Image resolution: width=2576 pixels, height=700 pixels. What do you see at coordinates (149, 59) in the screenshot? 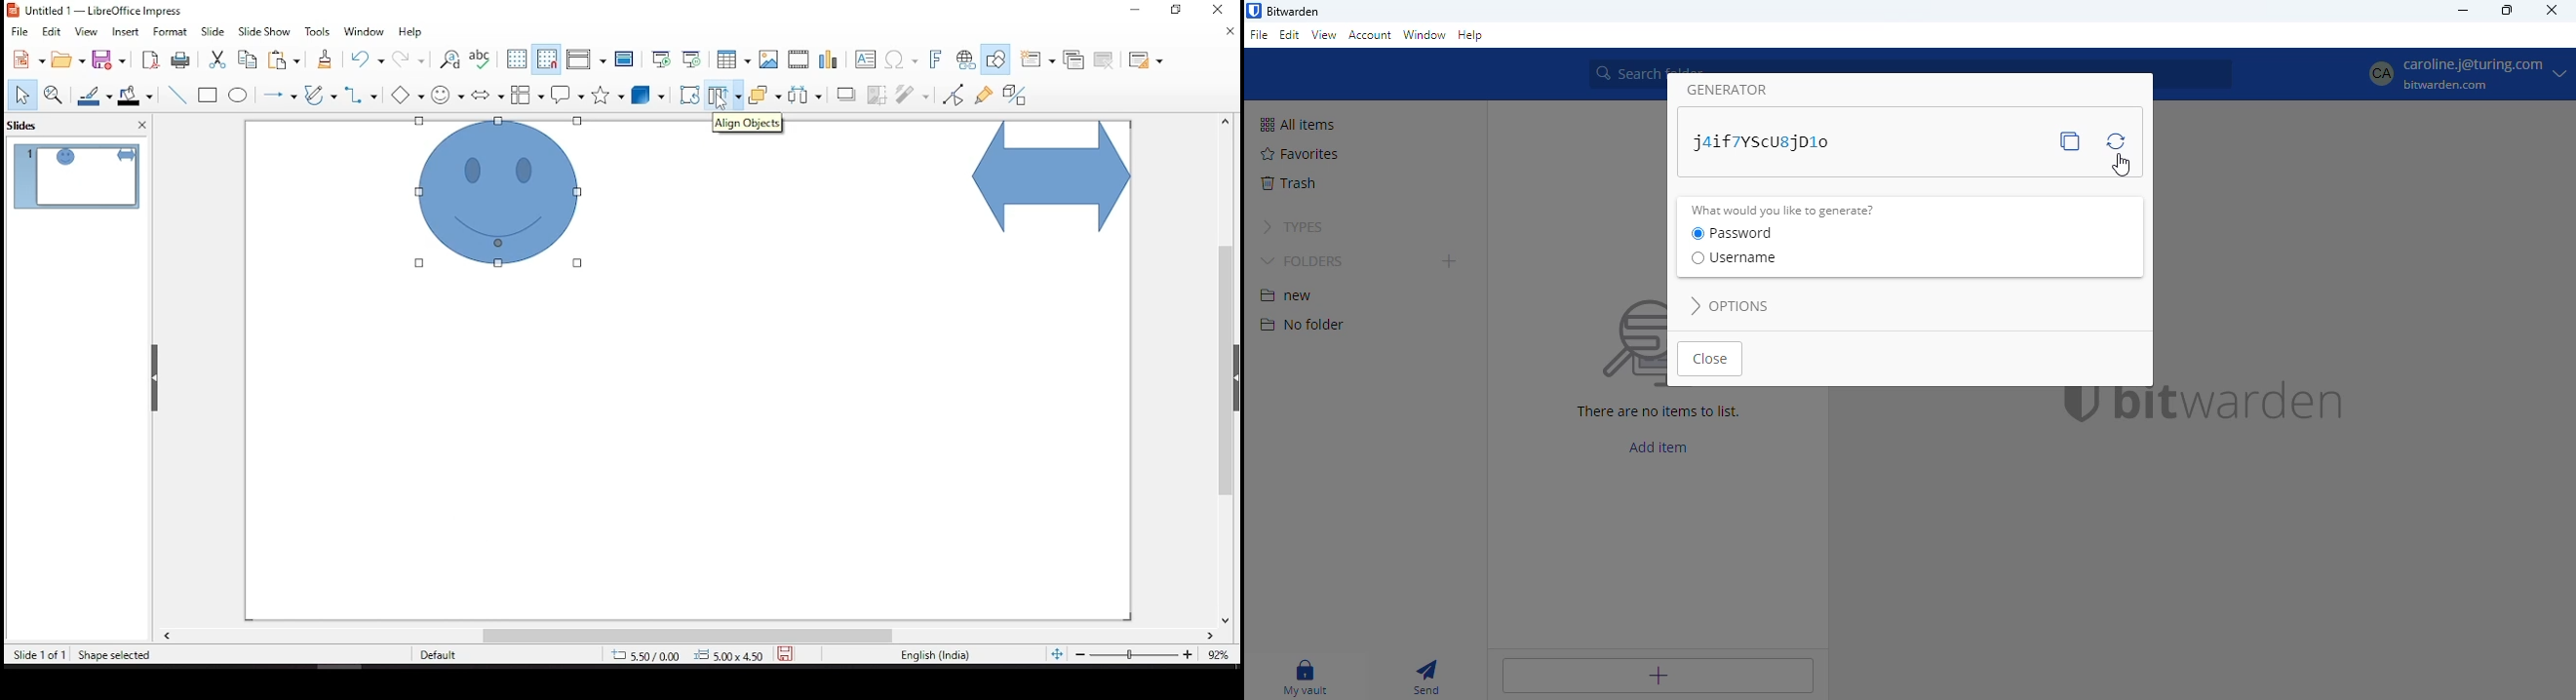
I see `export as pdf` at bounding box center [149, 59].